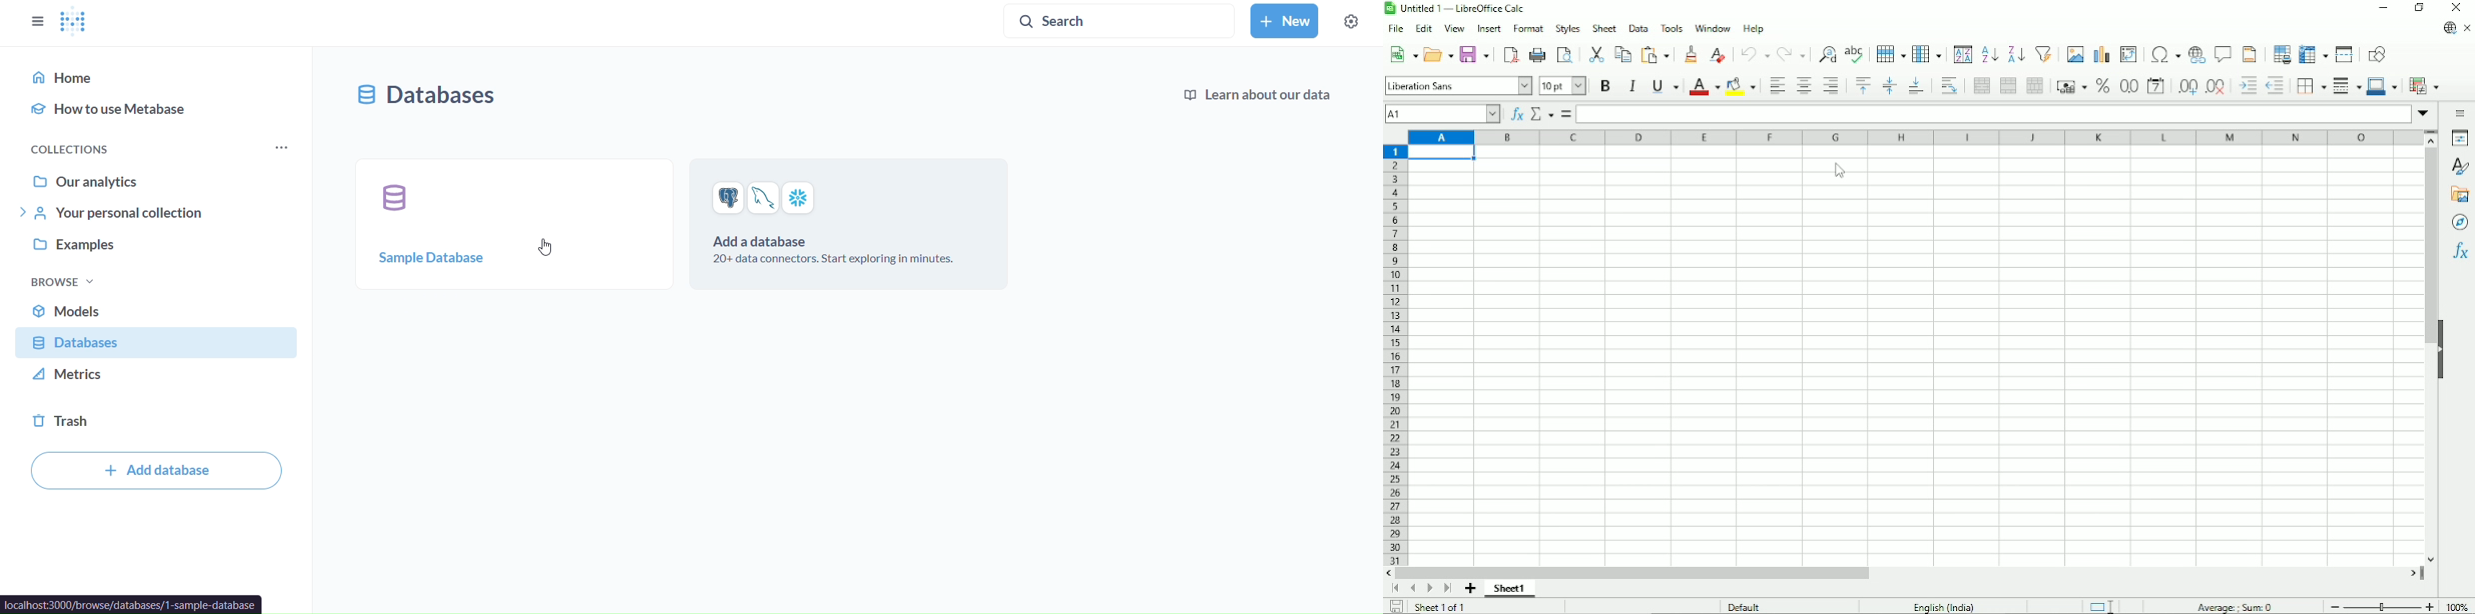  What do you see at coordinates (2223, 53) in the screenshot?
I see `Insert comment` at bounding box center [2223, 53].